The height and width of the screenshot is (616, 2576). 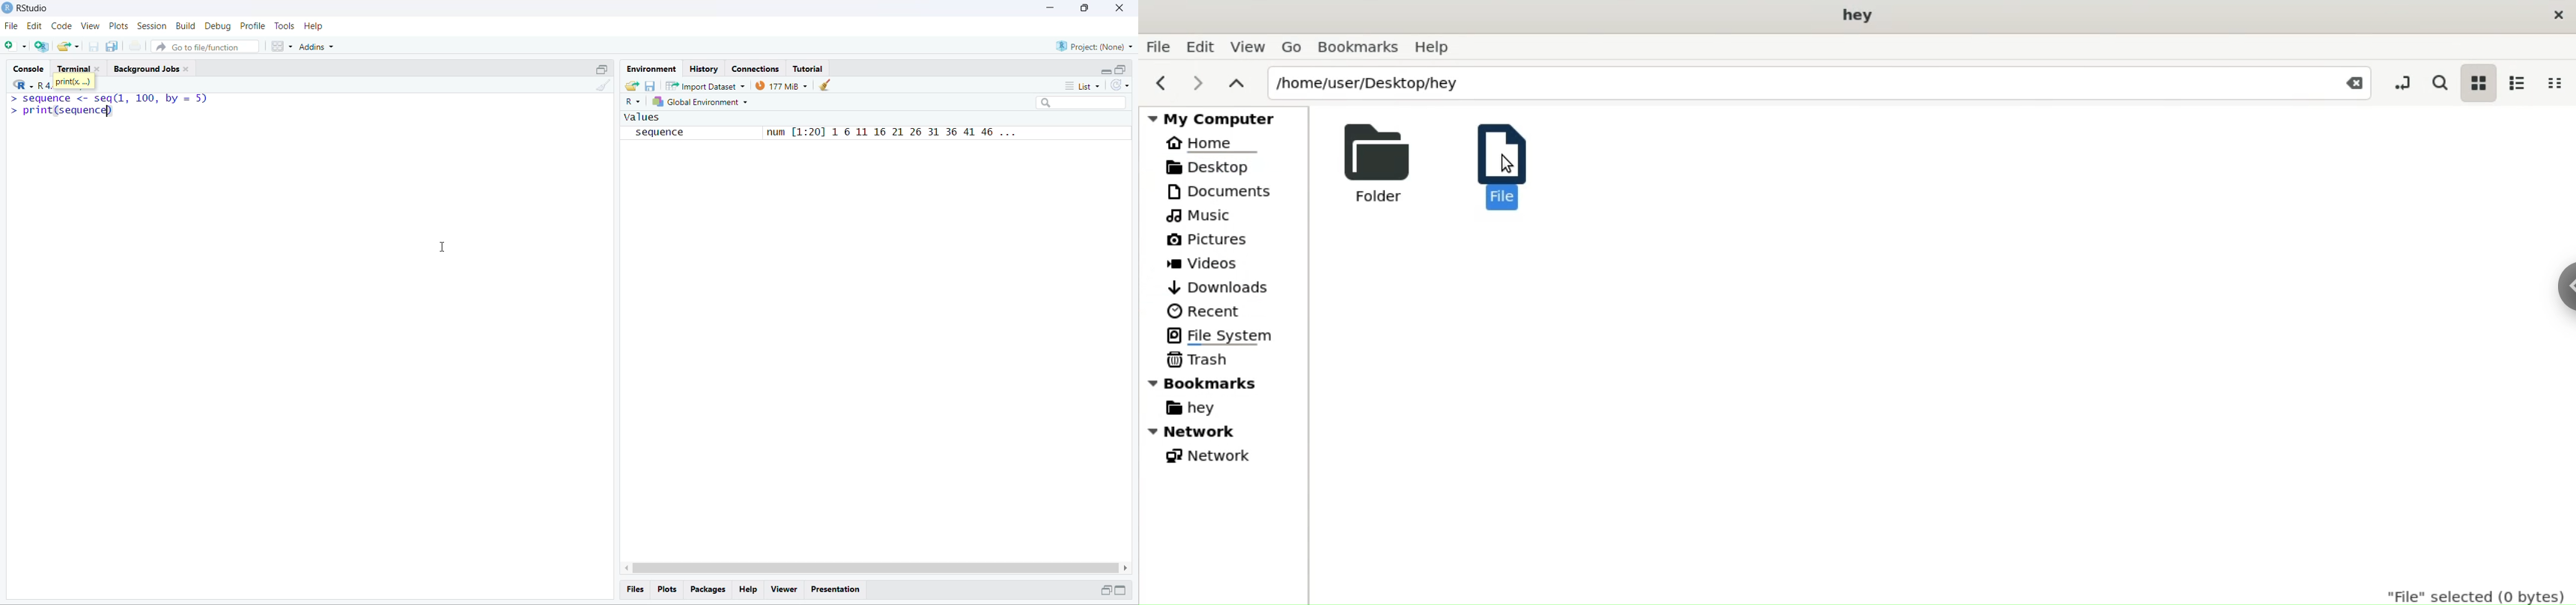 I want to click on enviornment, so click(x=653, y=69).